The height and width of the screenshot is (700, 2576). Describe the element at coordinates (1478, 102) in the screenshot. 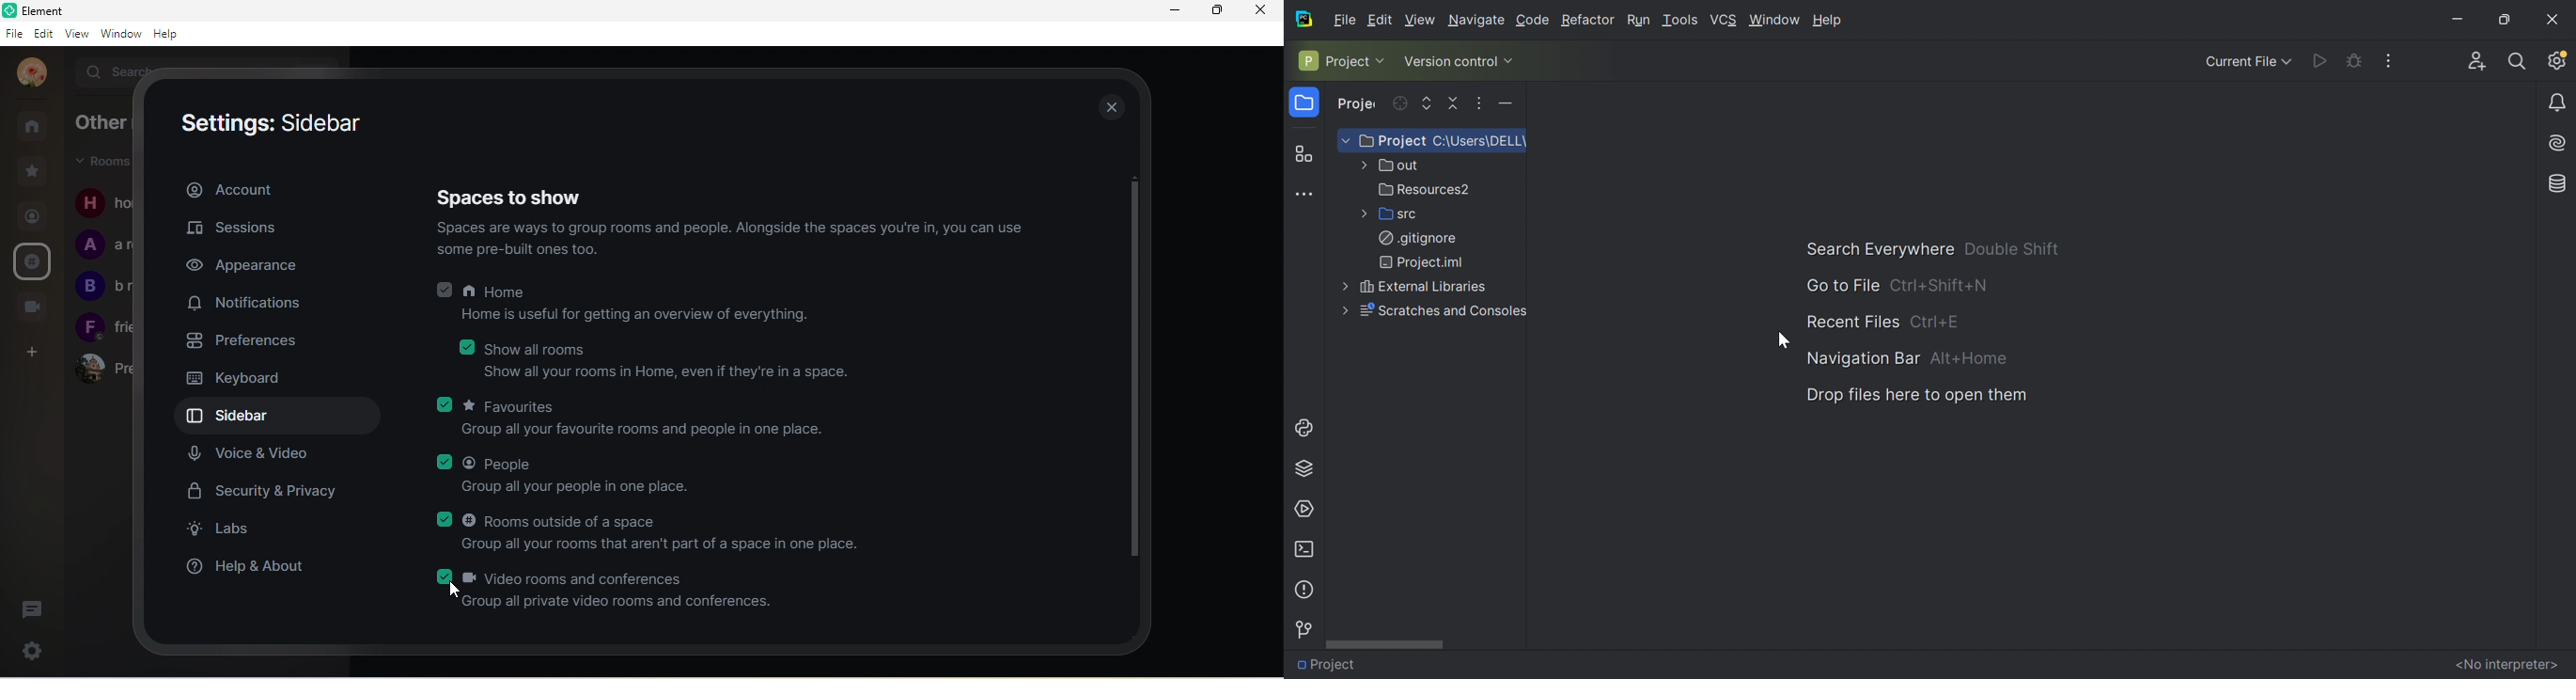

I see `Options` at that location.